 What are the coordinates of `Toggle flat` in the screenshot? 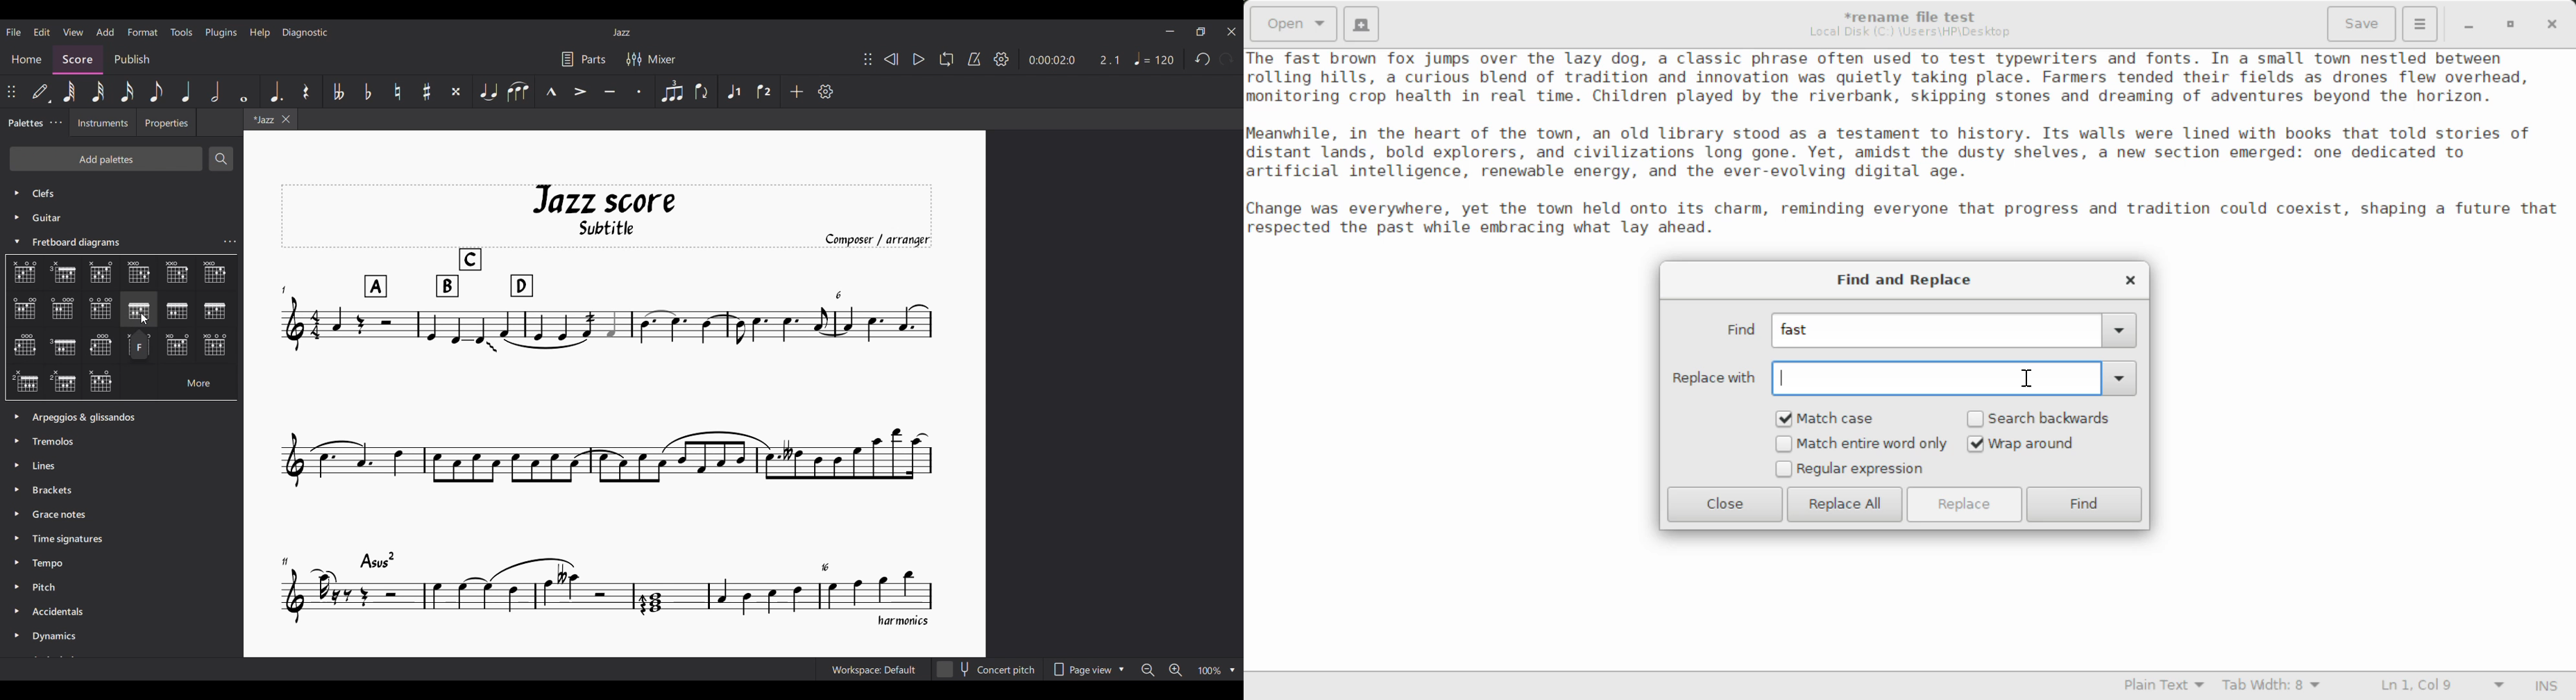 It's located at (368, 91).